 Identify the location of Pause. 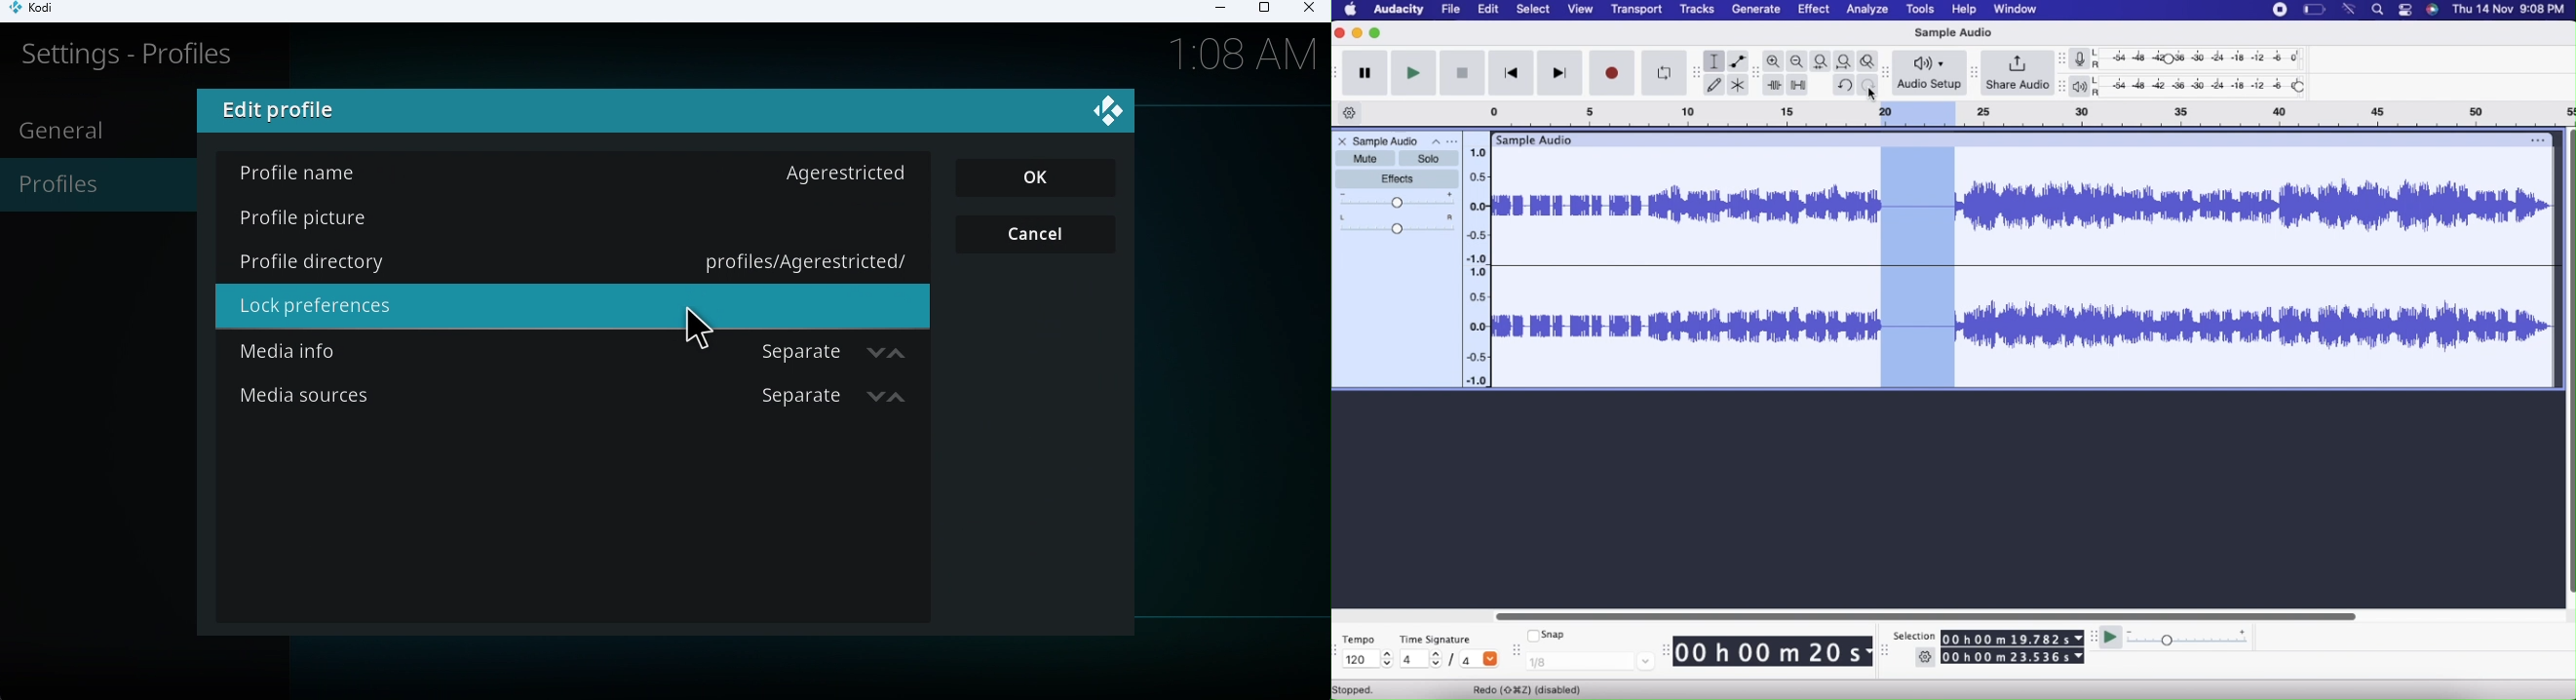
(1364, 72).